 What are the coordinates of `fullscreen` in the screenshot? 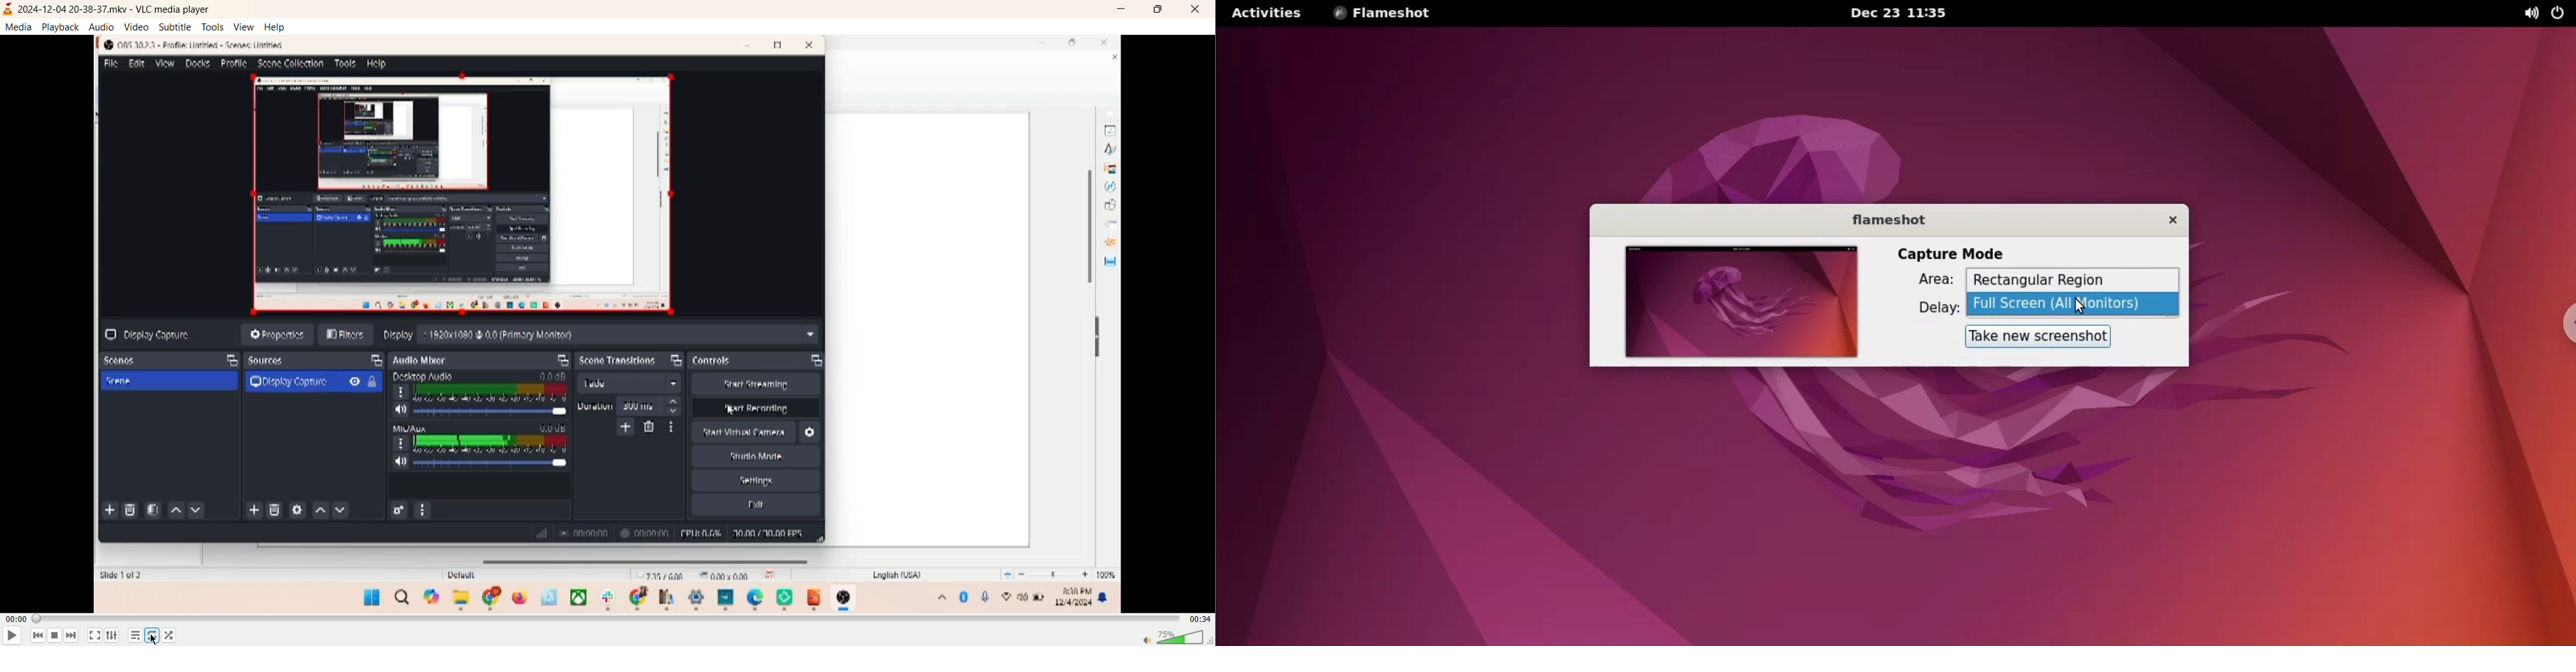 It's located at (94, 636).